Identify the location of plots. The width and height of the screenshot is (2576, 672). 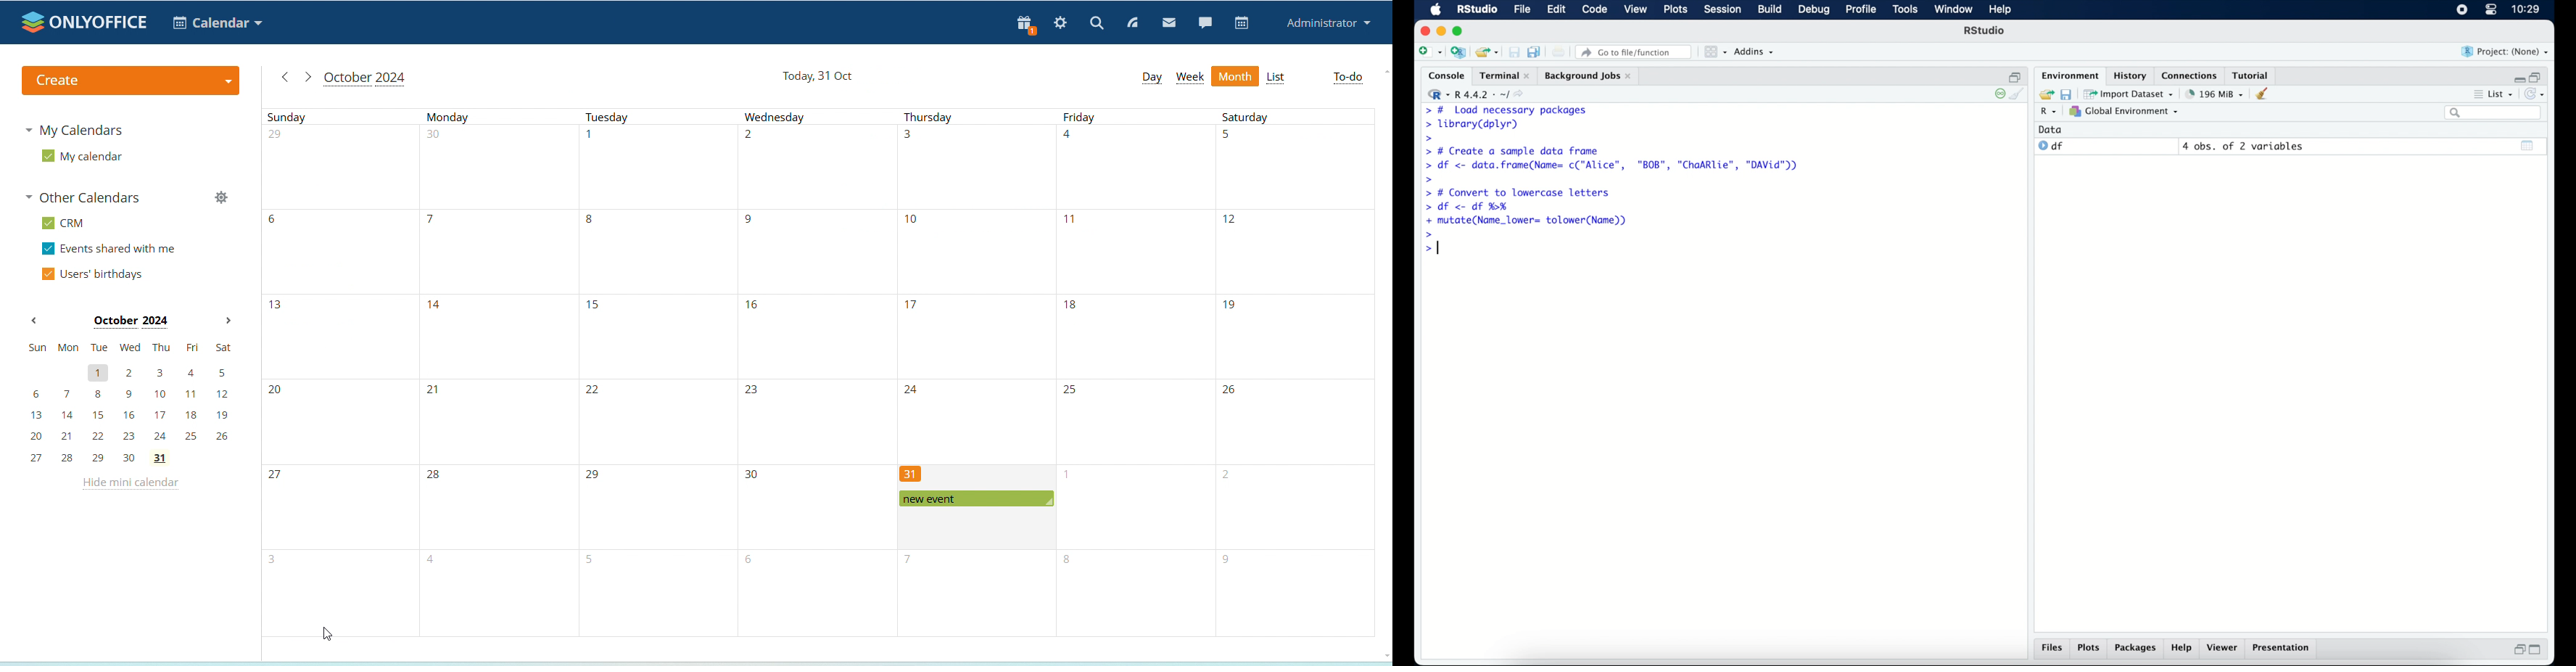
(1677, 10).